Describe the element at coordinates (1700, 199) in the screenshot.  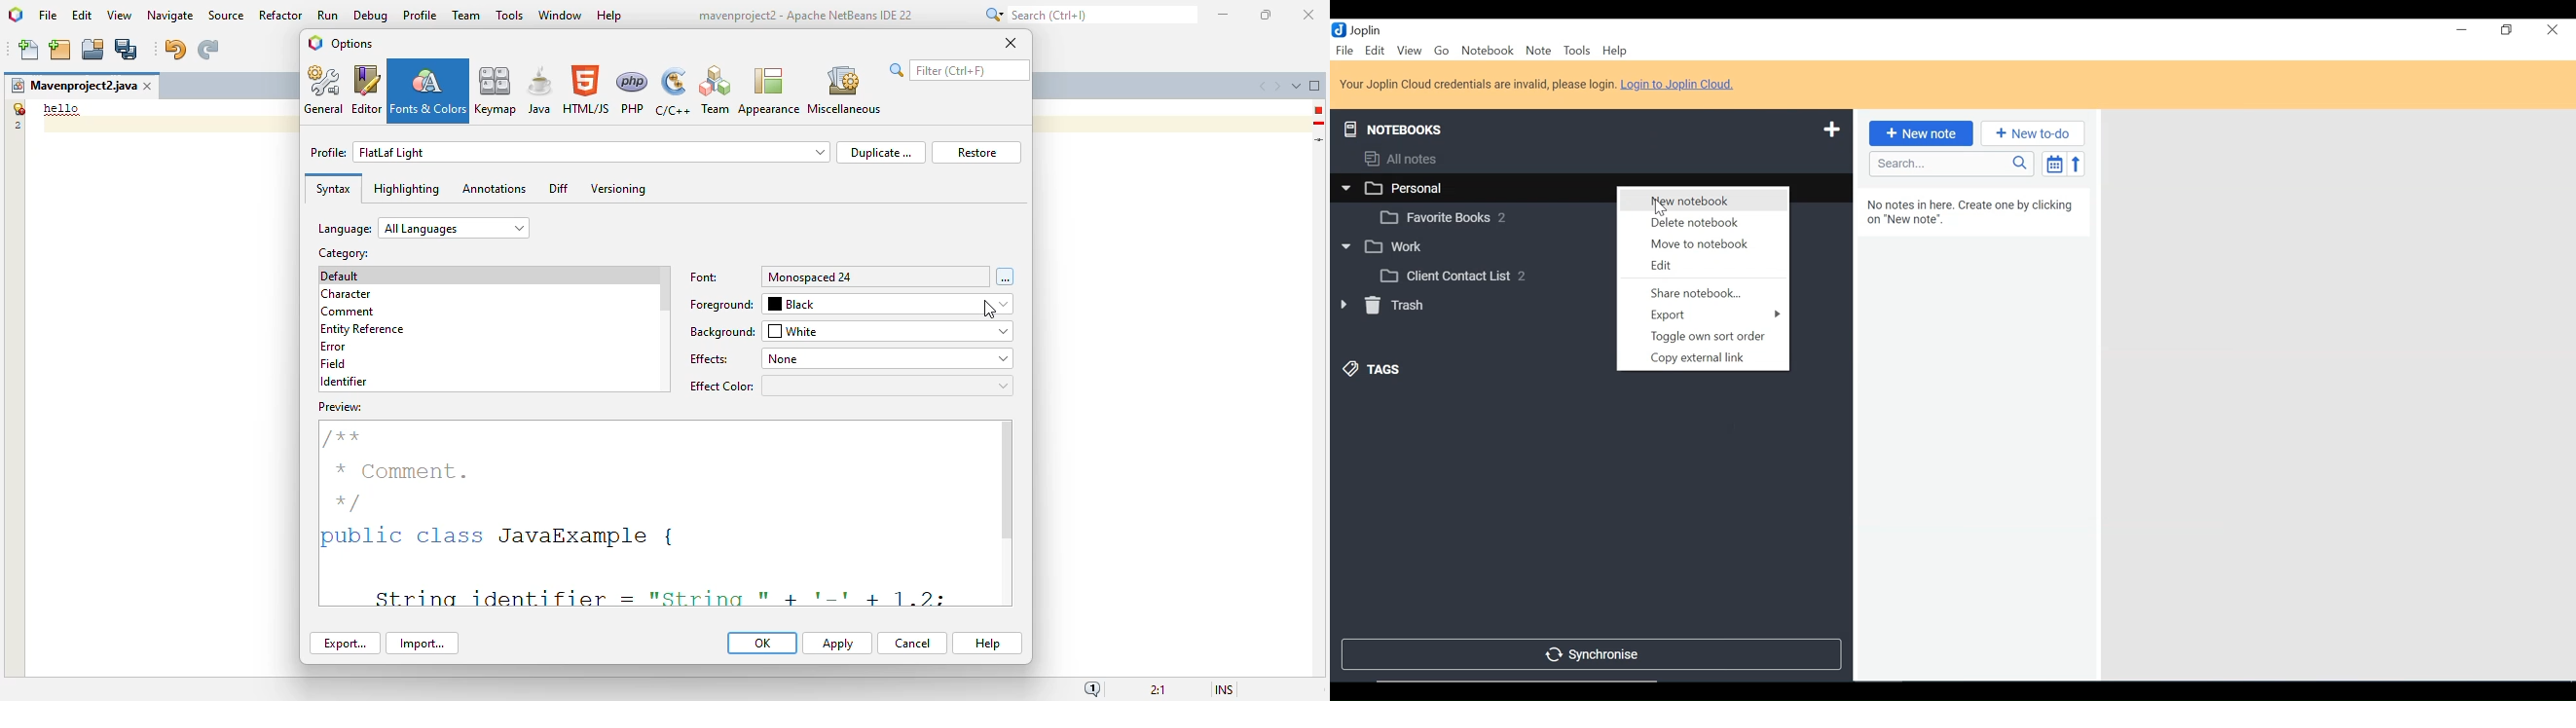
I see `New Notebook` at that location.